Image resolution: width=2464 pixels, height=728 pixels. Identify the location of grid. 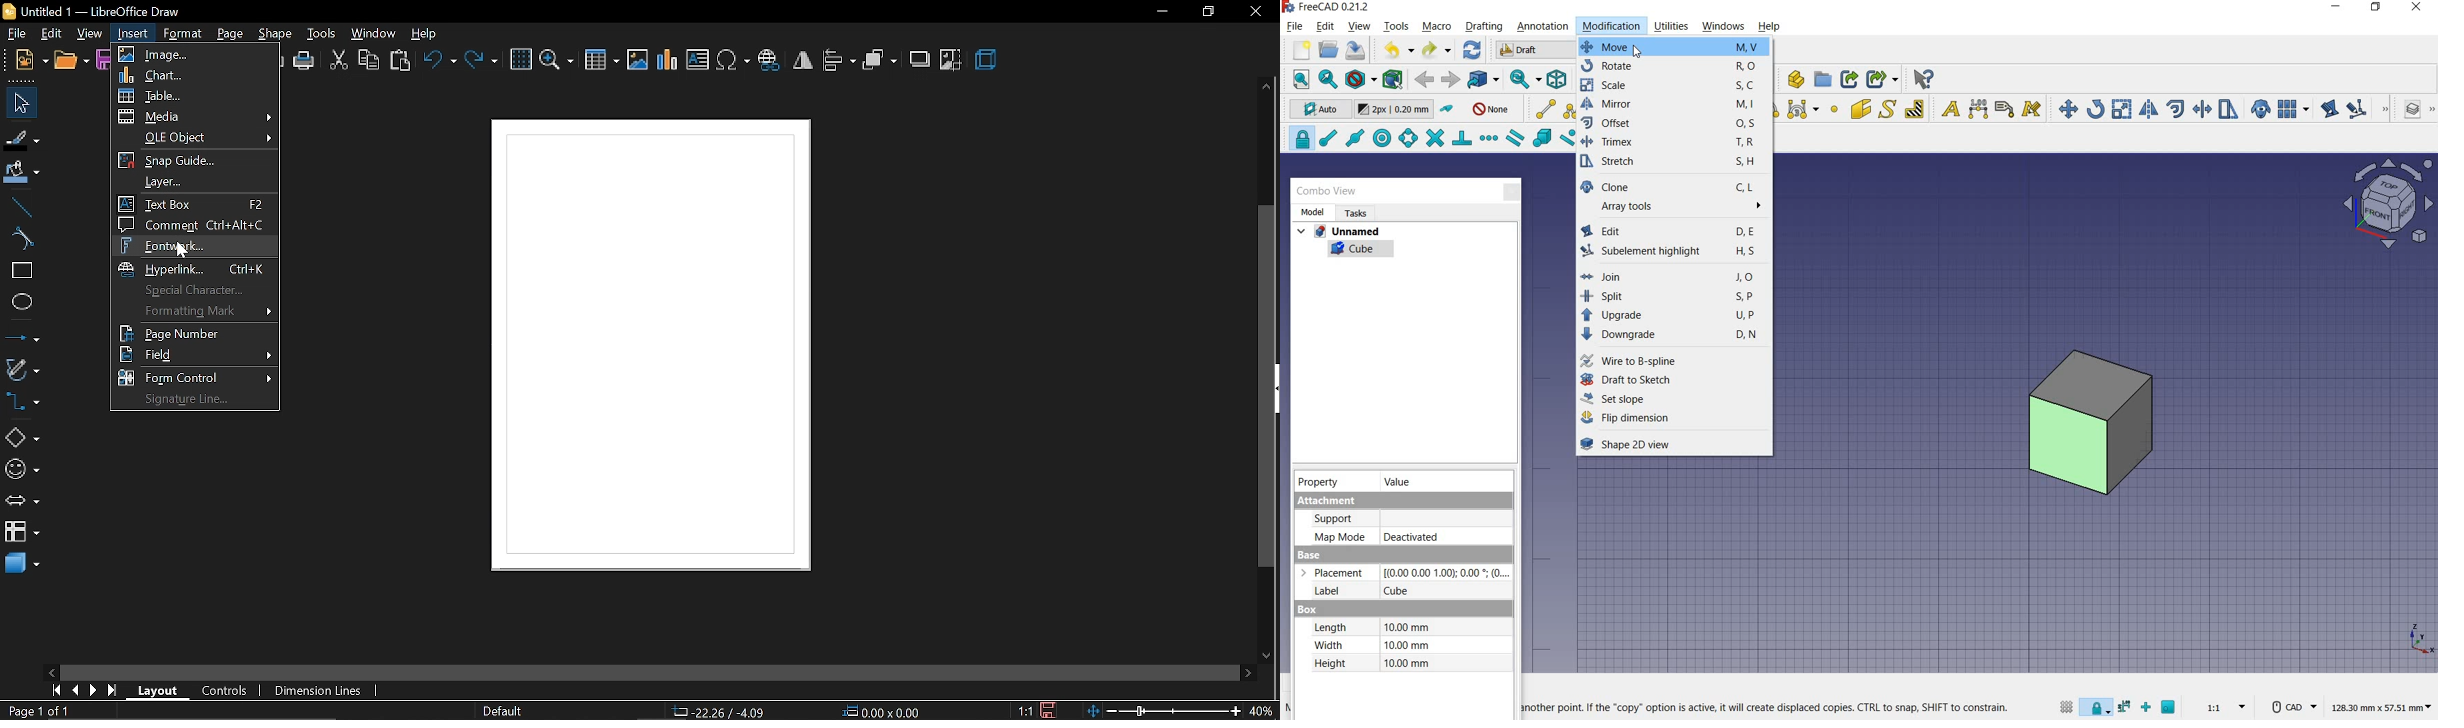
(521, 60).